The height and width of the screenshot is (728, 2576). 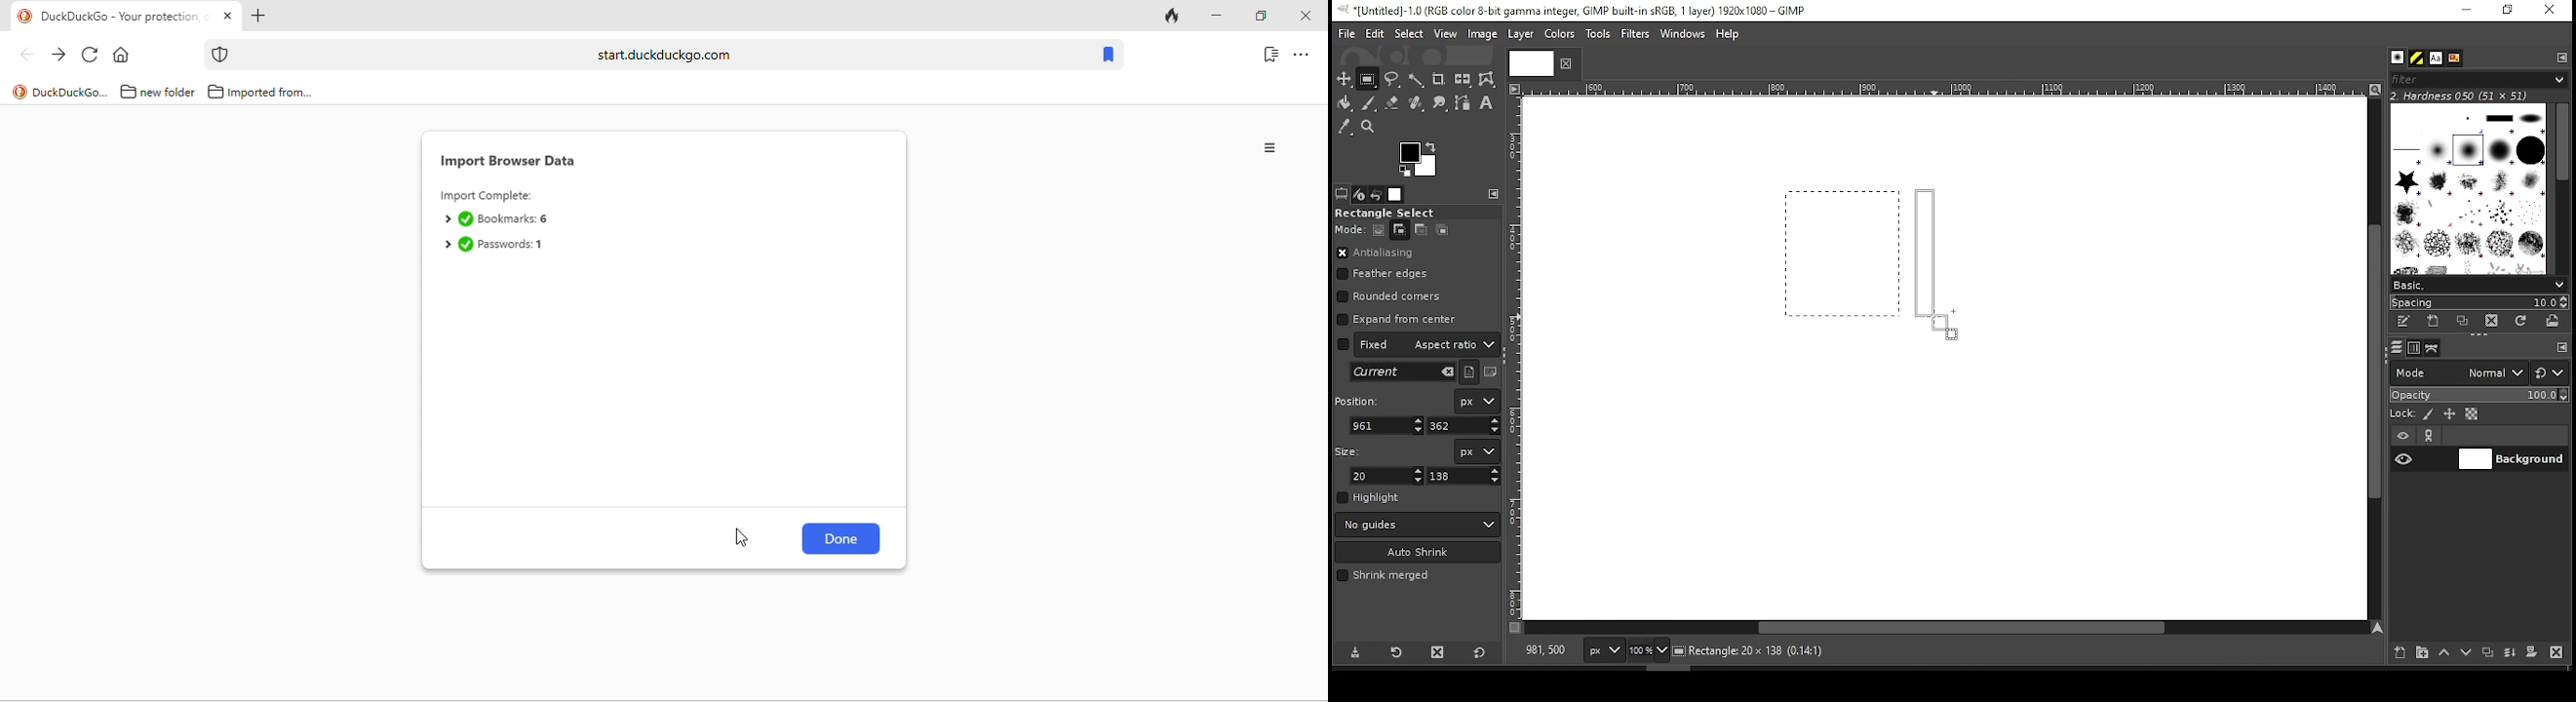 I want to click on selection tool, so click(x=1345, y=79).